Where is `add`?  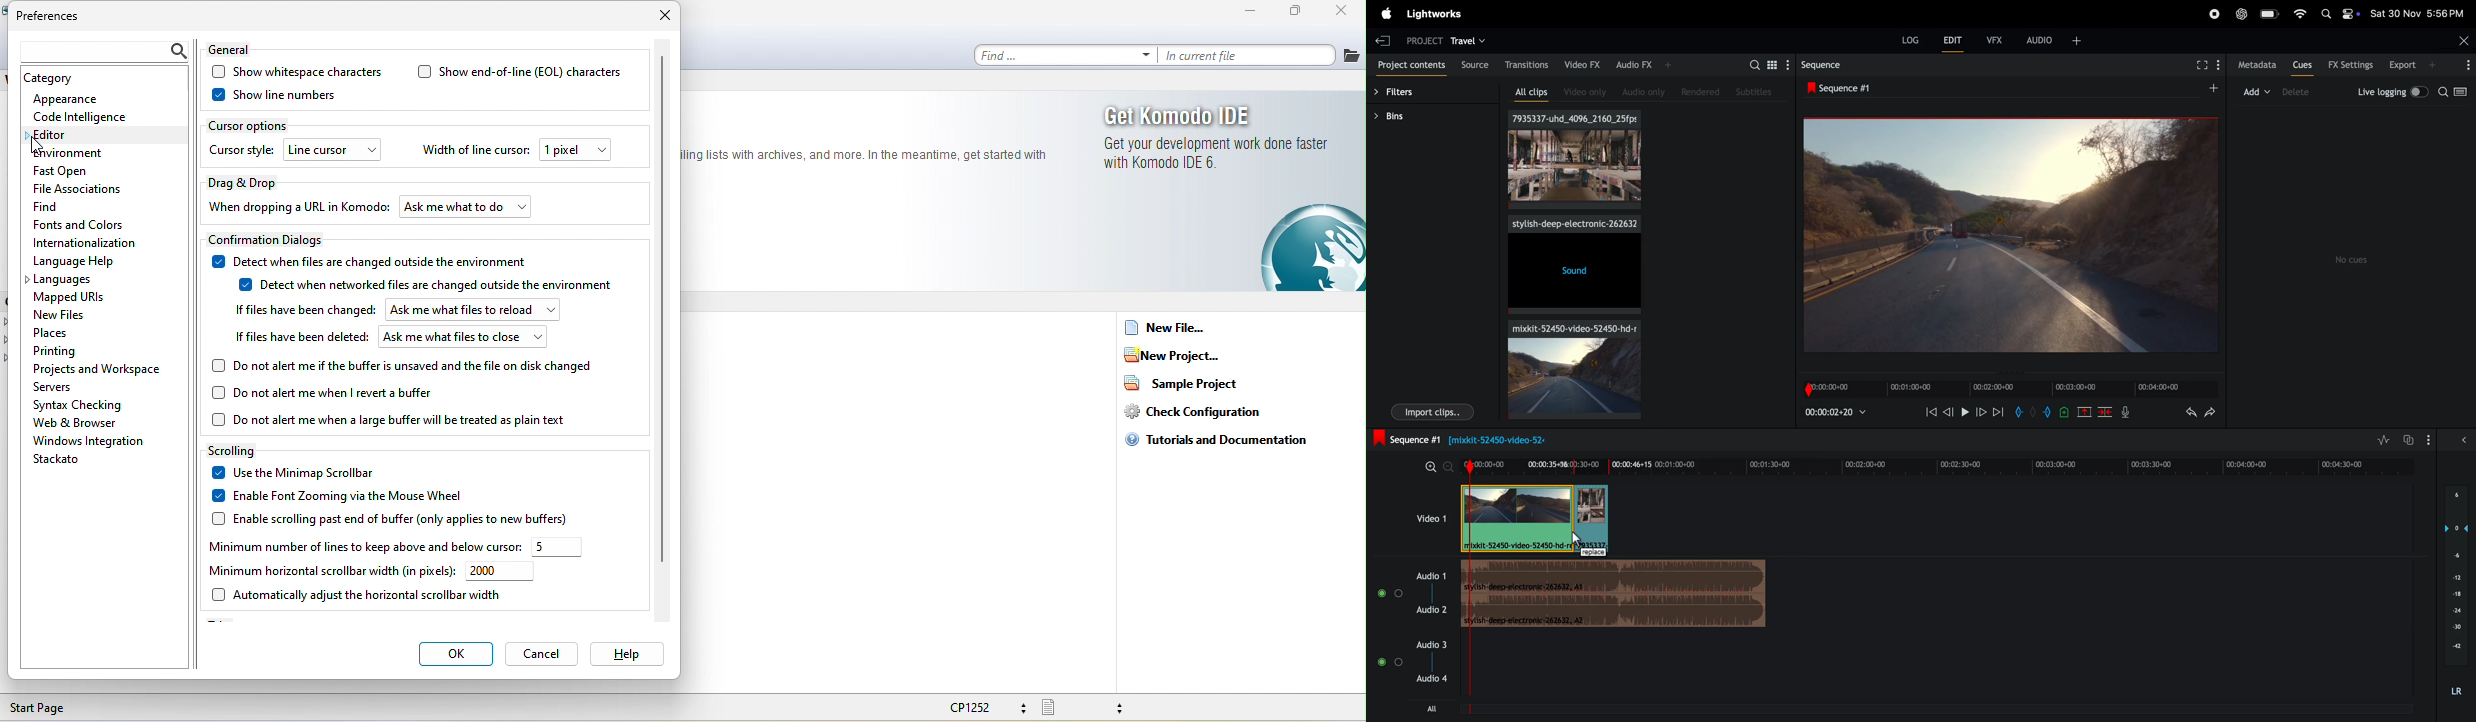
add is located at coordinates (2256, 91).